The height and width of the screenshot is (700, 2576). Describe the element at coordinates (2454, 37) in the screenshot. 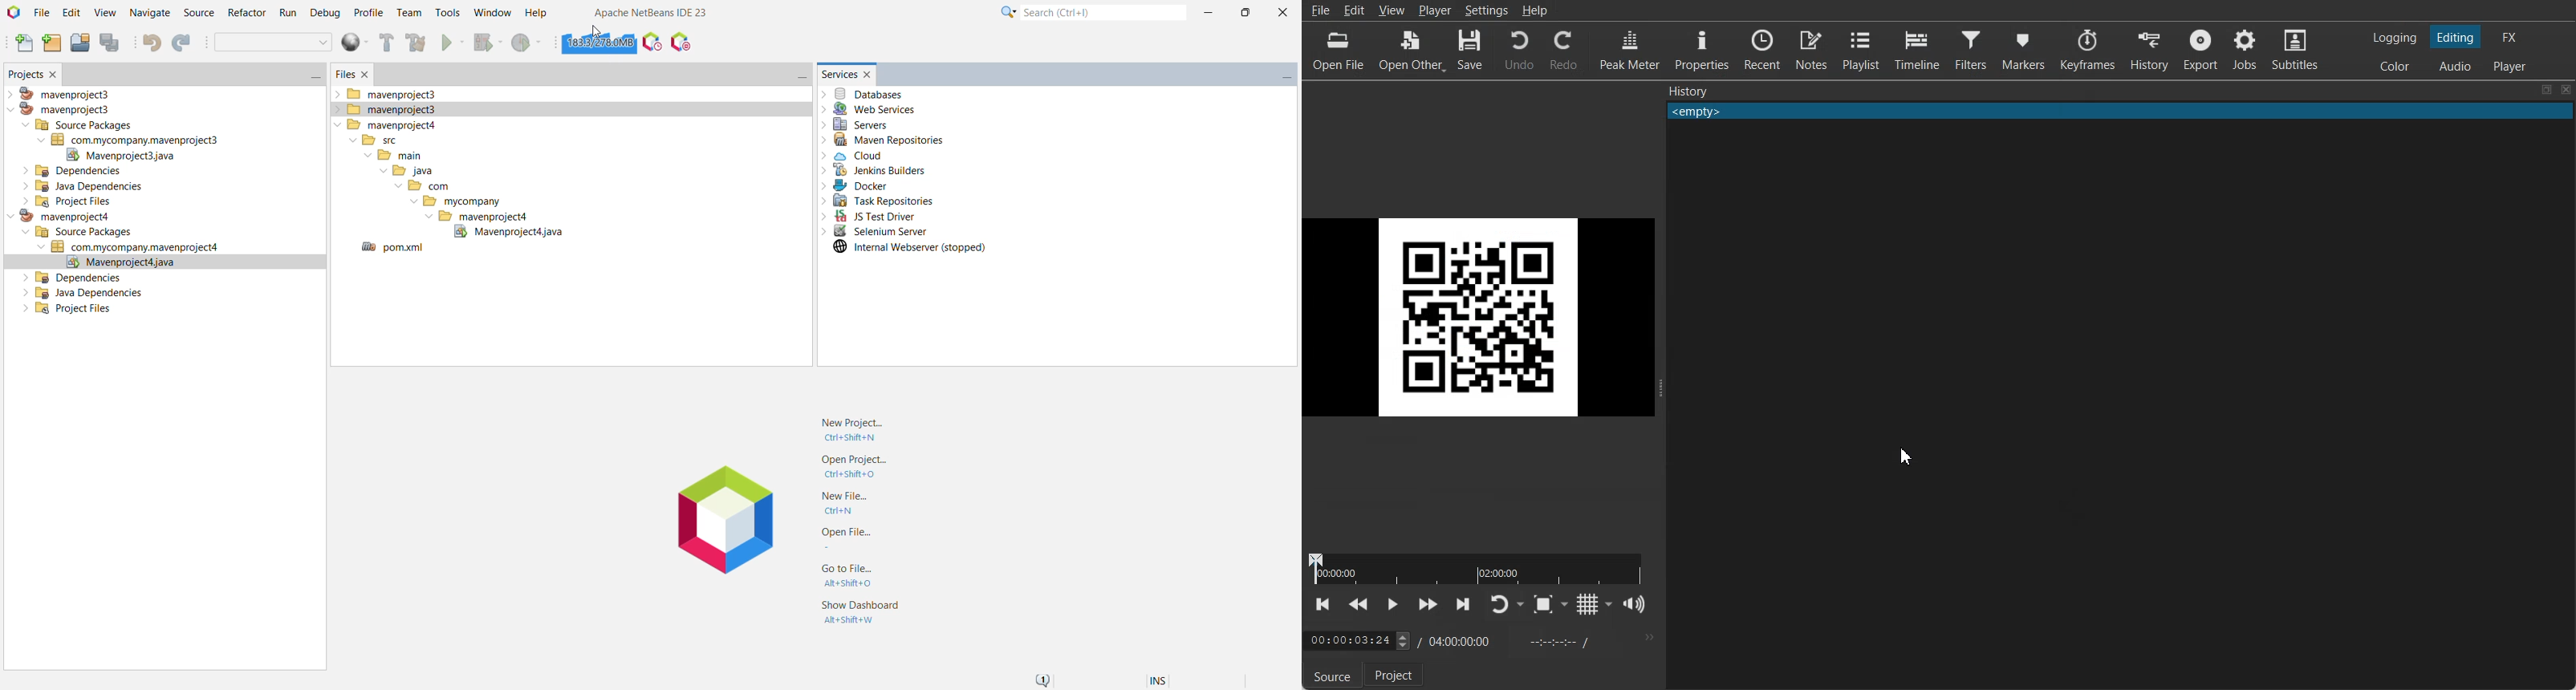

I see `Switching to Editing Layout` at that location.